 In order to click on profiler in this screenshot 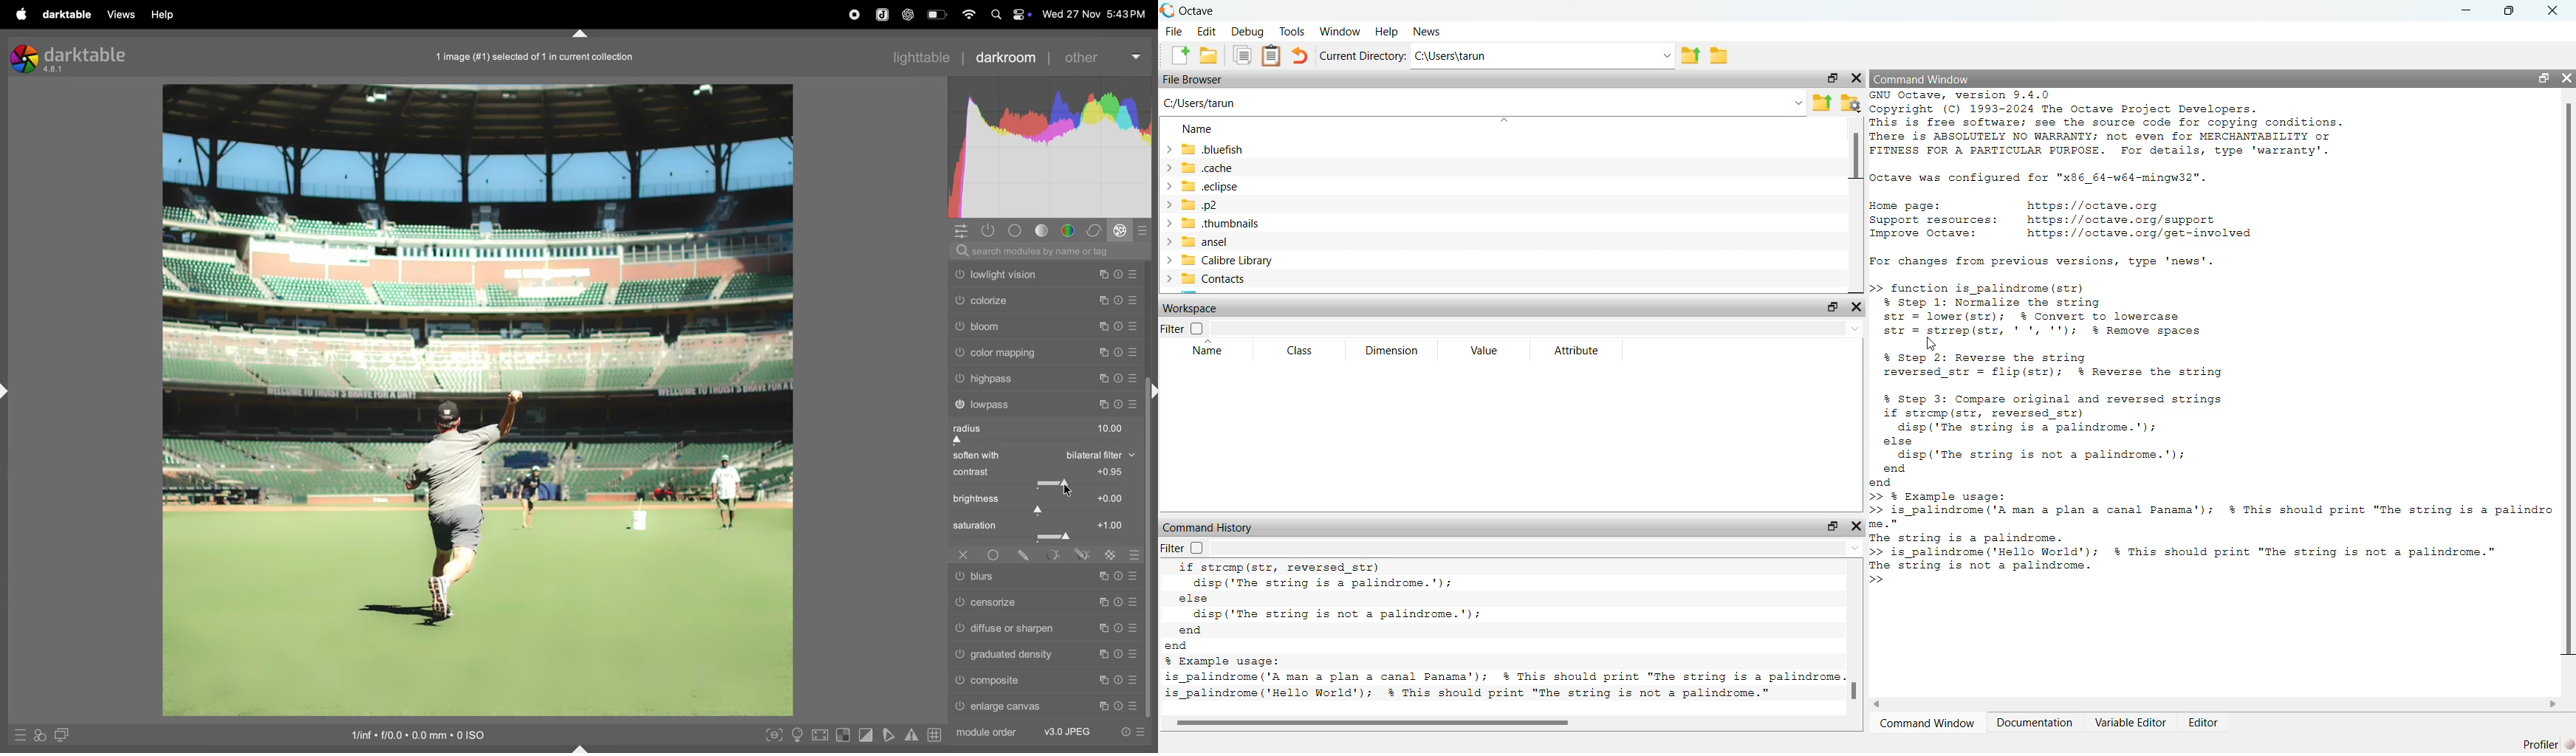, I will do `click(2544, 743)`.